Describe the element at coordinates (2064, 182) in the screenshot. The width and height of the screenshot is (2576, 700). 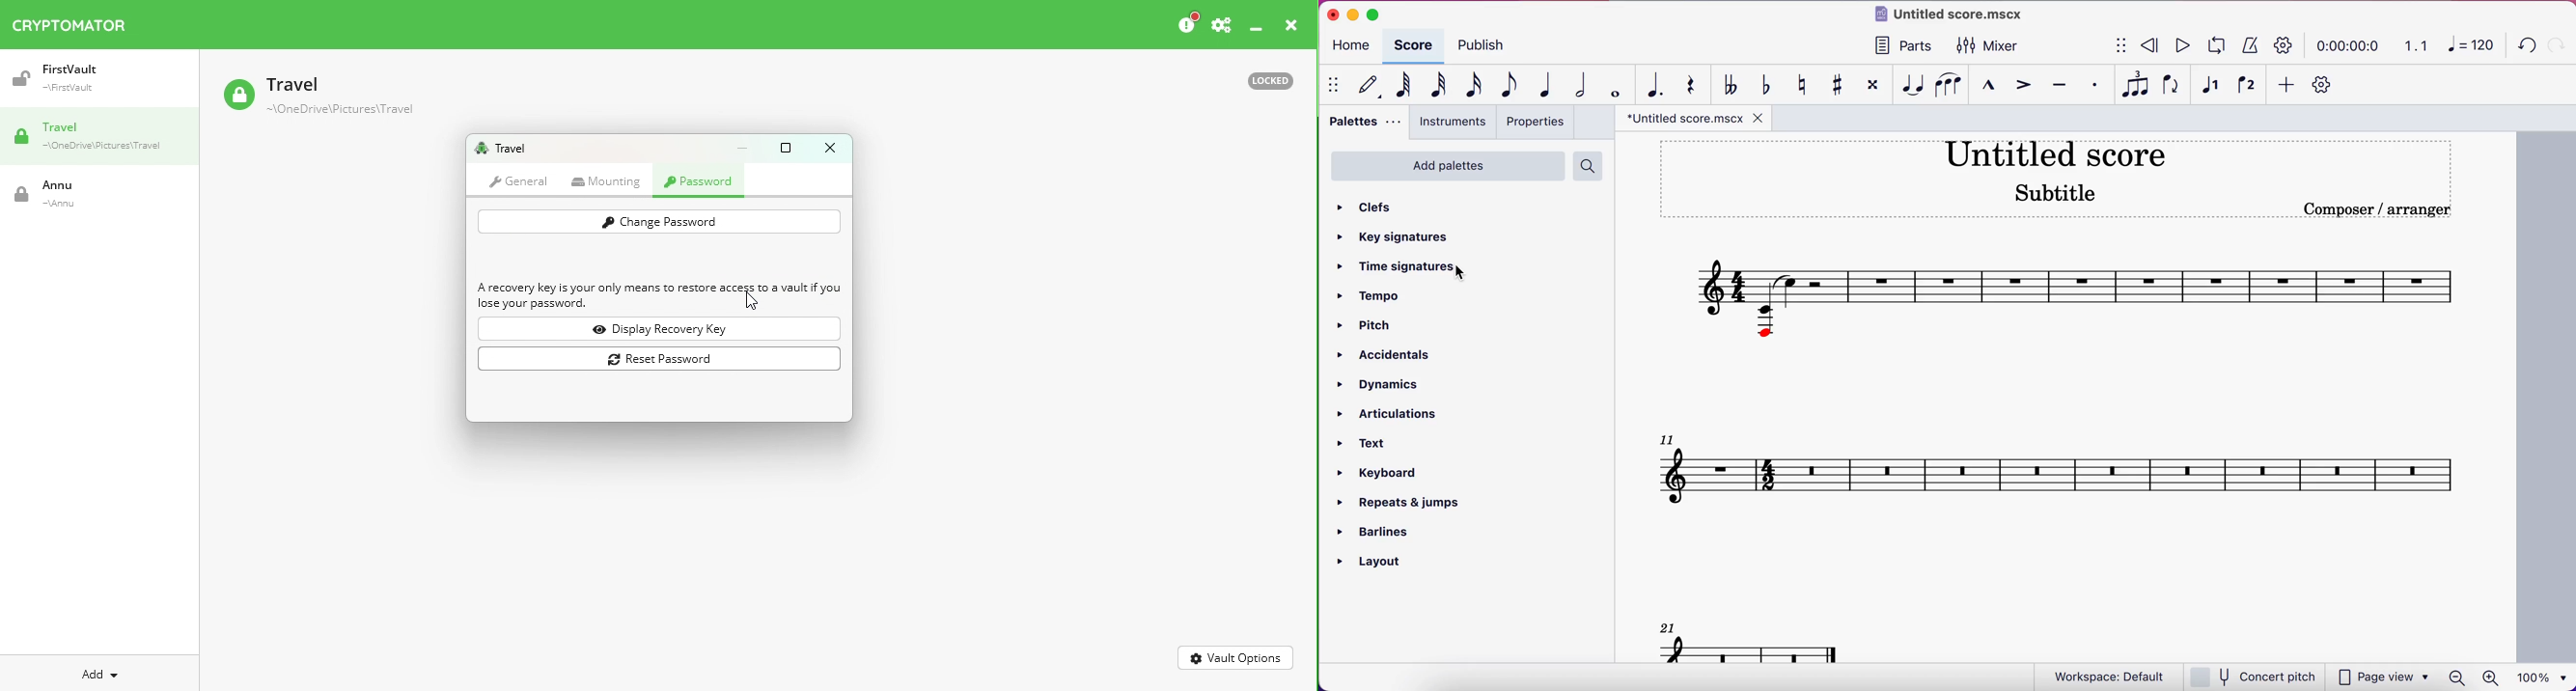
I see `united score subtitle composer/arranger` at that location.